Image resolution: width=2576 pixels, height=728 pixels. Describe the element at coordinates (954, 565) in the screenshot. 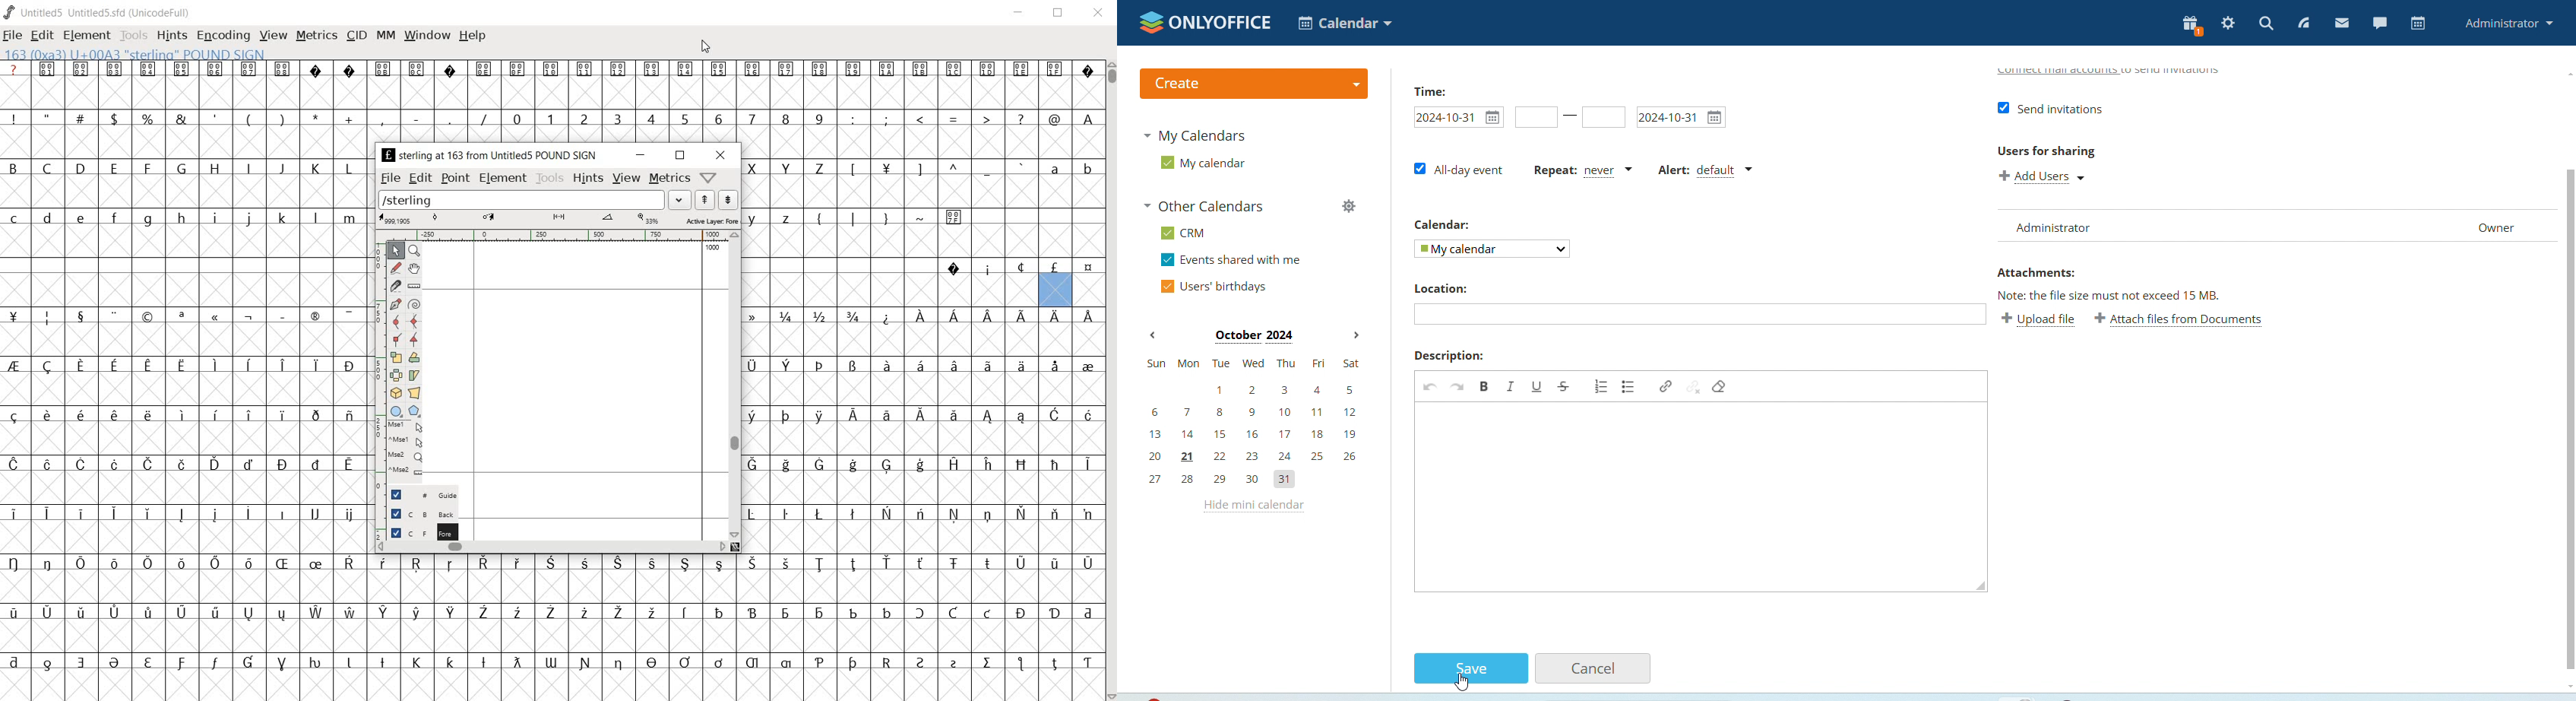

I see `Symbol` at that location.